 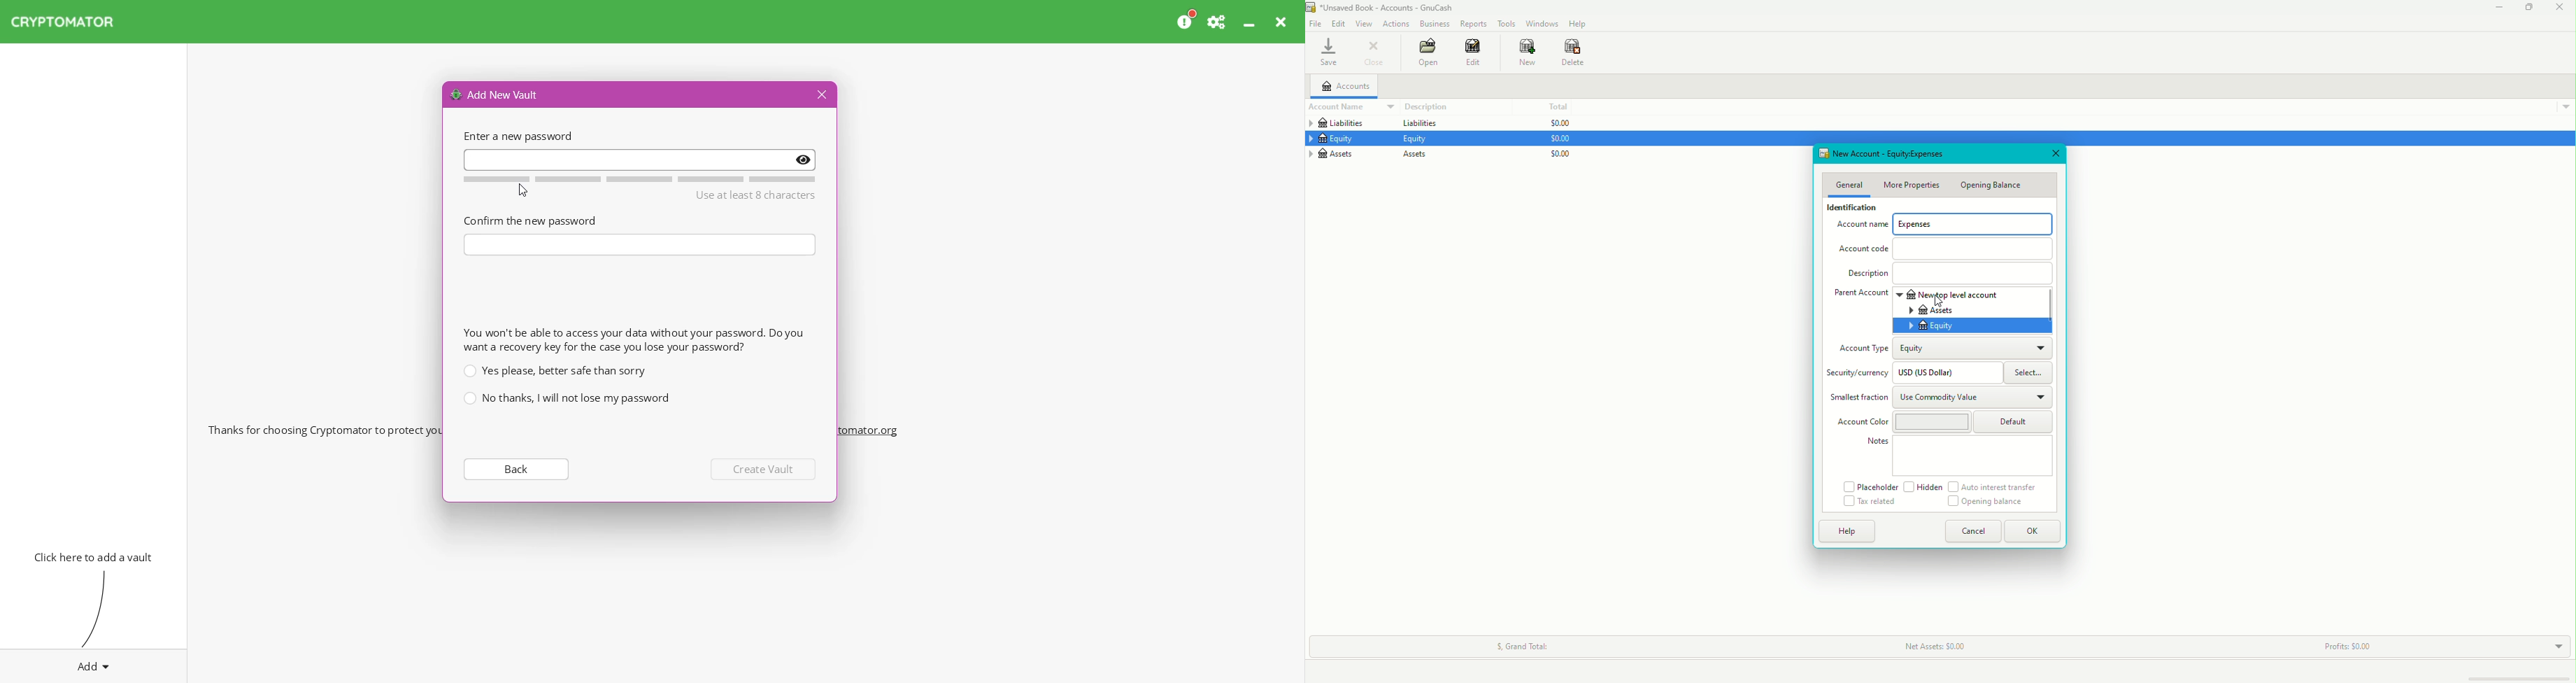 I want to click on Close, so click(x=1375, y=54).